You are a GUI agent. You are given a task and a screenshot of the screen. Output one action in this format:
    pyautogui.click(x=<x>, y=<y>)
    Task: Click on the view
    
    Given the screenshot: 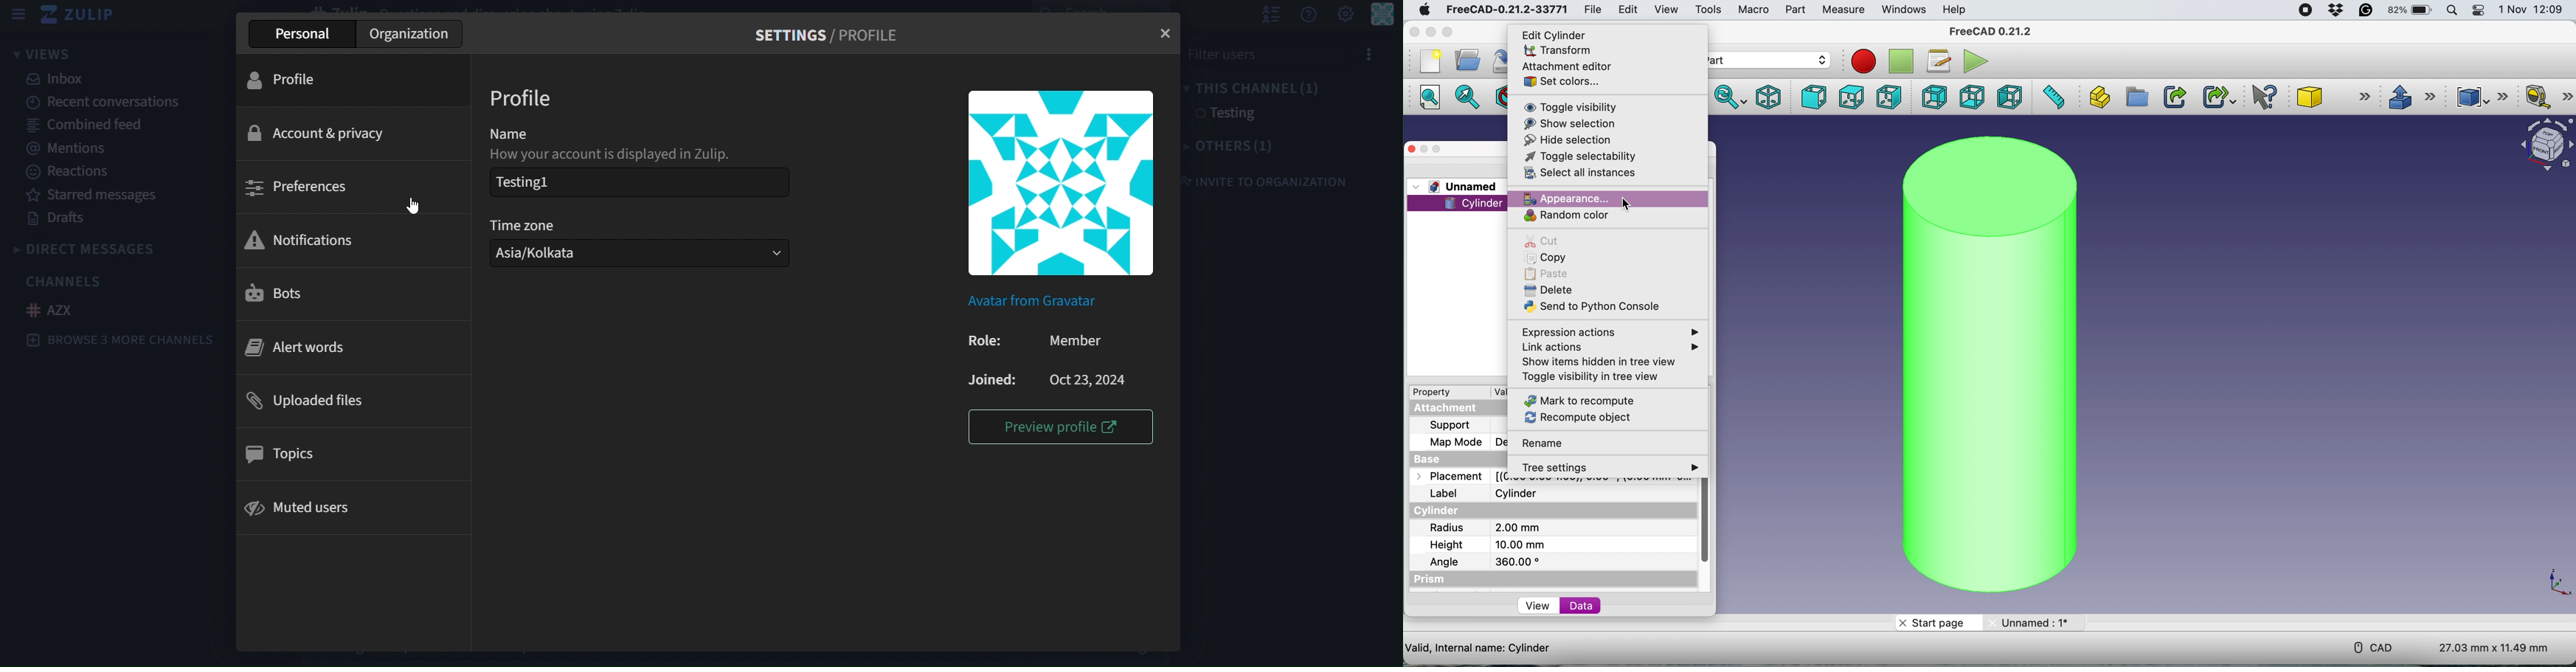 What is the action you would take?
    pyautogui.click(x=1538, y=606)
    